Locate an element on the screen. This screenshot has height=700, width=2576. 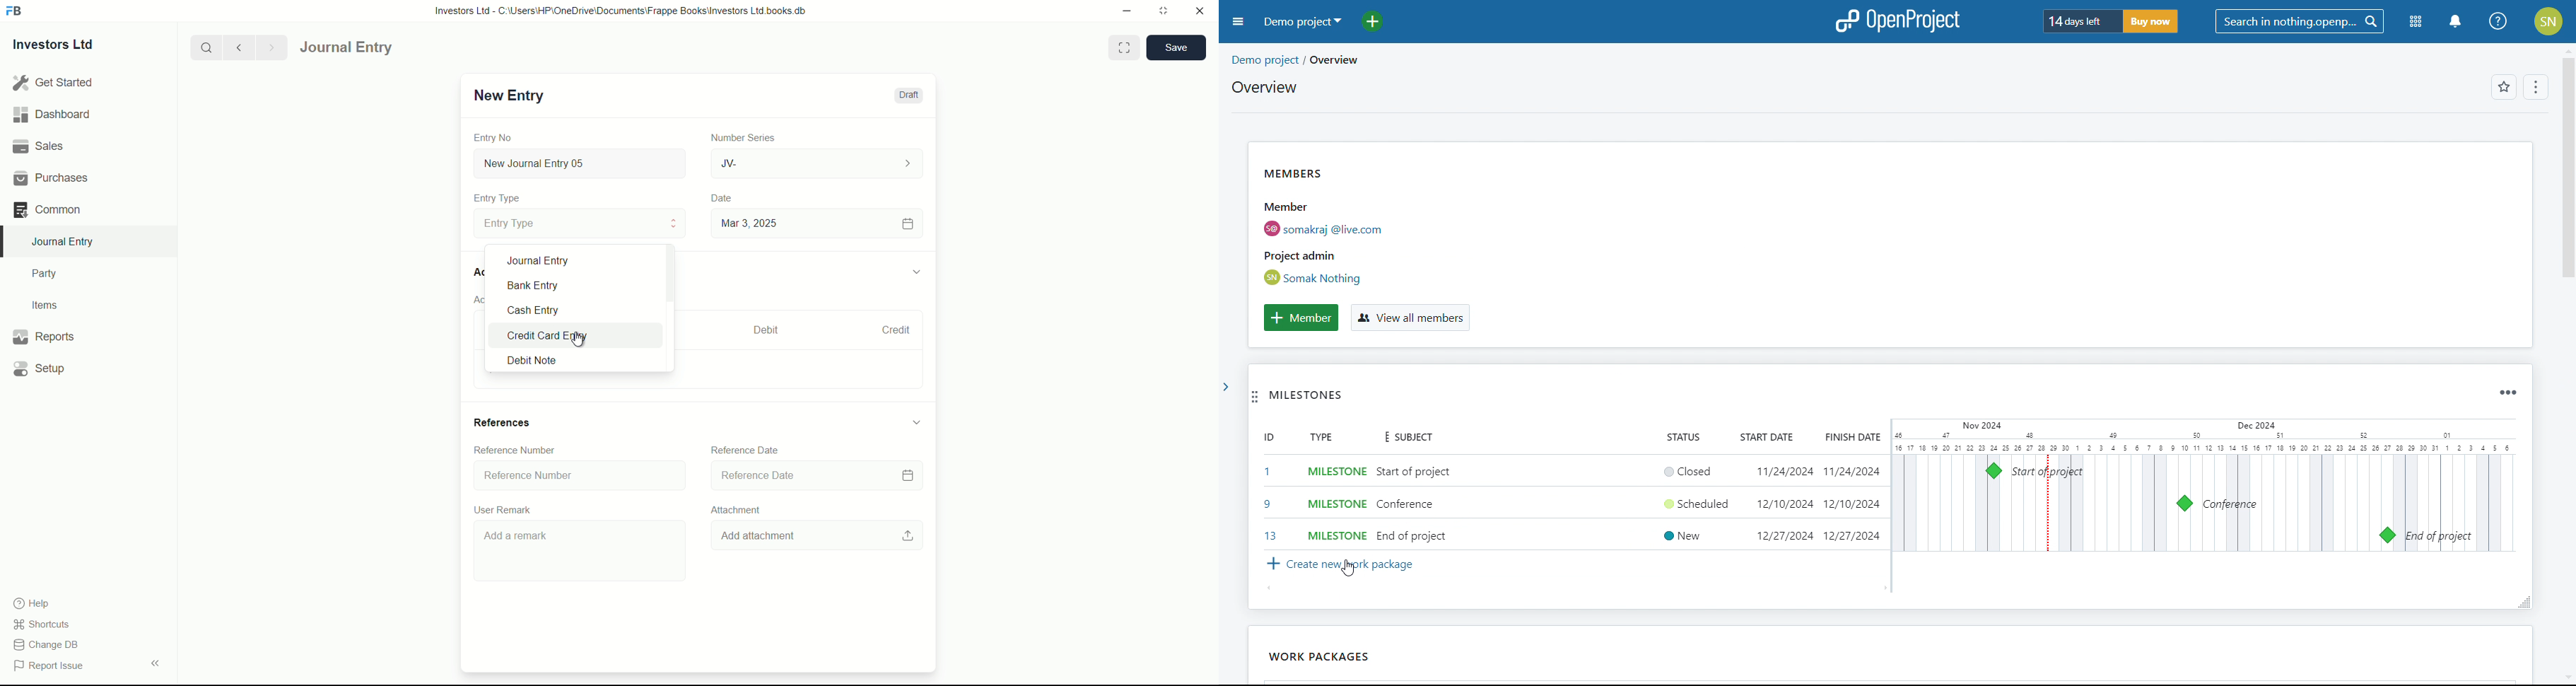
Journal Entry is located at coordinates (545, 260).